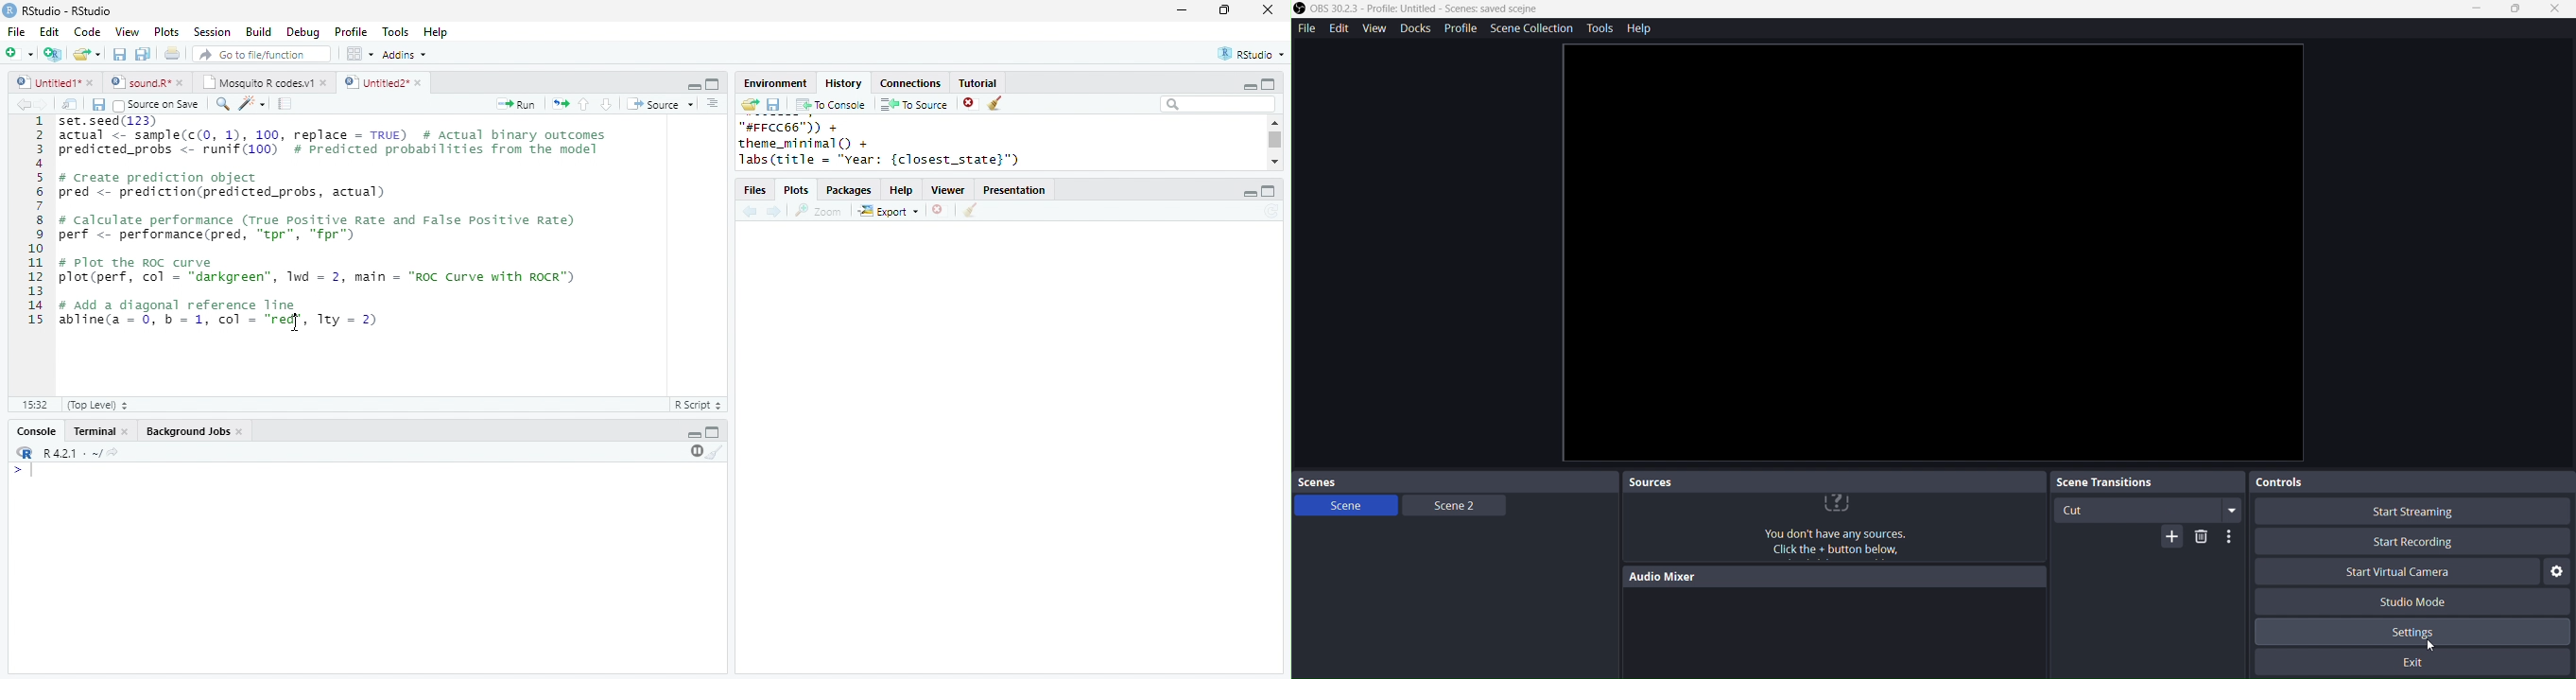  What do you see at coordinates (1181, 9) in the screenshot?
I see `minimize` at bounding box center [1181, 9].